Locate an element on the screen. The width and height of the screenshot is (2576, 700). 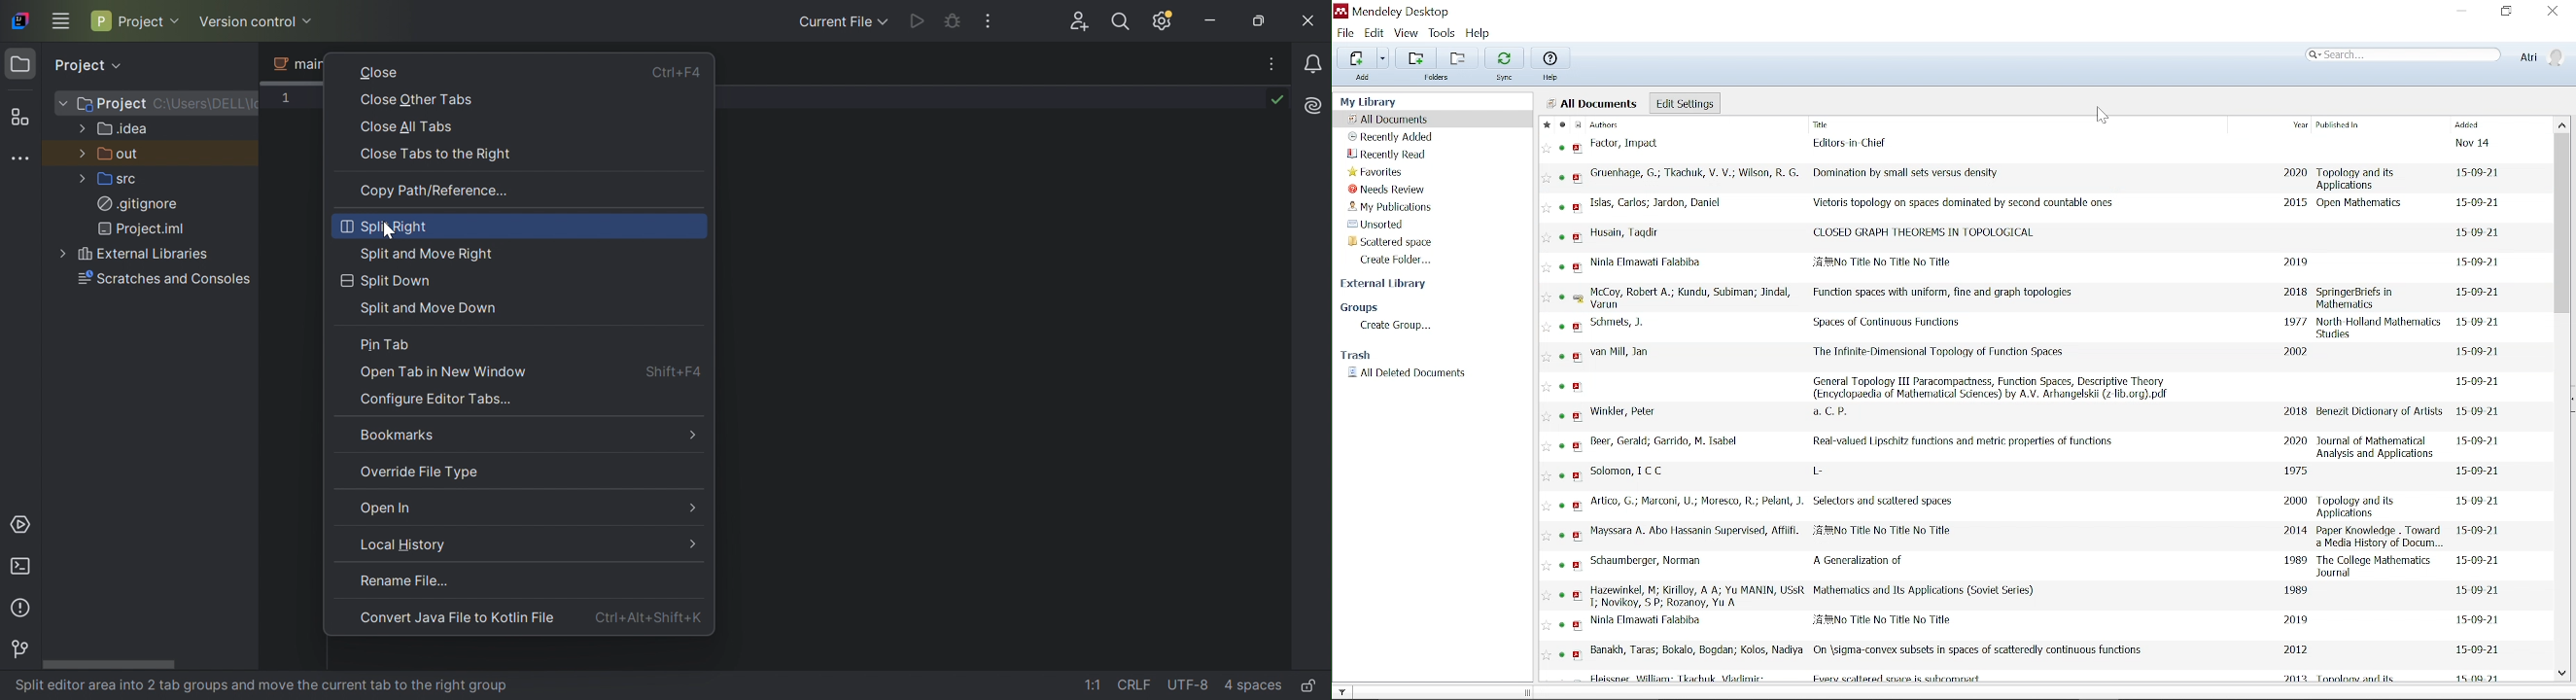
Unsorted is located at coordinates (1391, 226).